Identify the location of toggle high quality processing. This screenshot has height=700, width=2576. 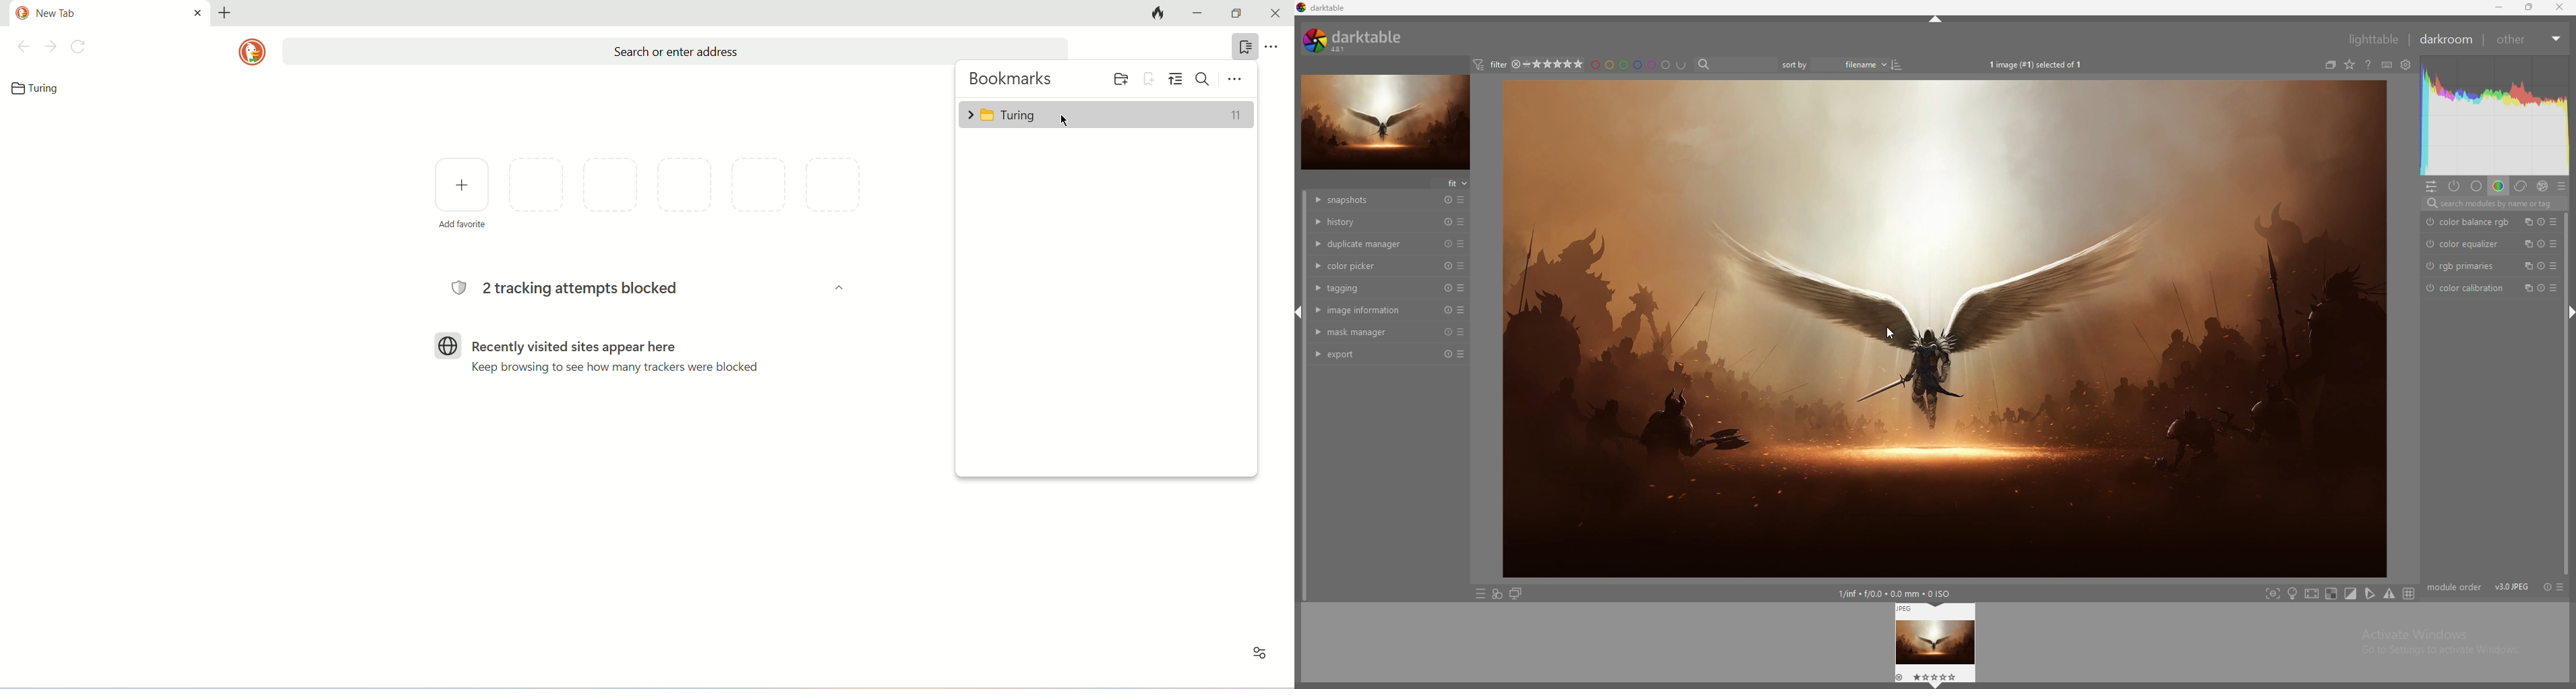
(2313, 594).